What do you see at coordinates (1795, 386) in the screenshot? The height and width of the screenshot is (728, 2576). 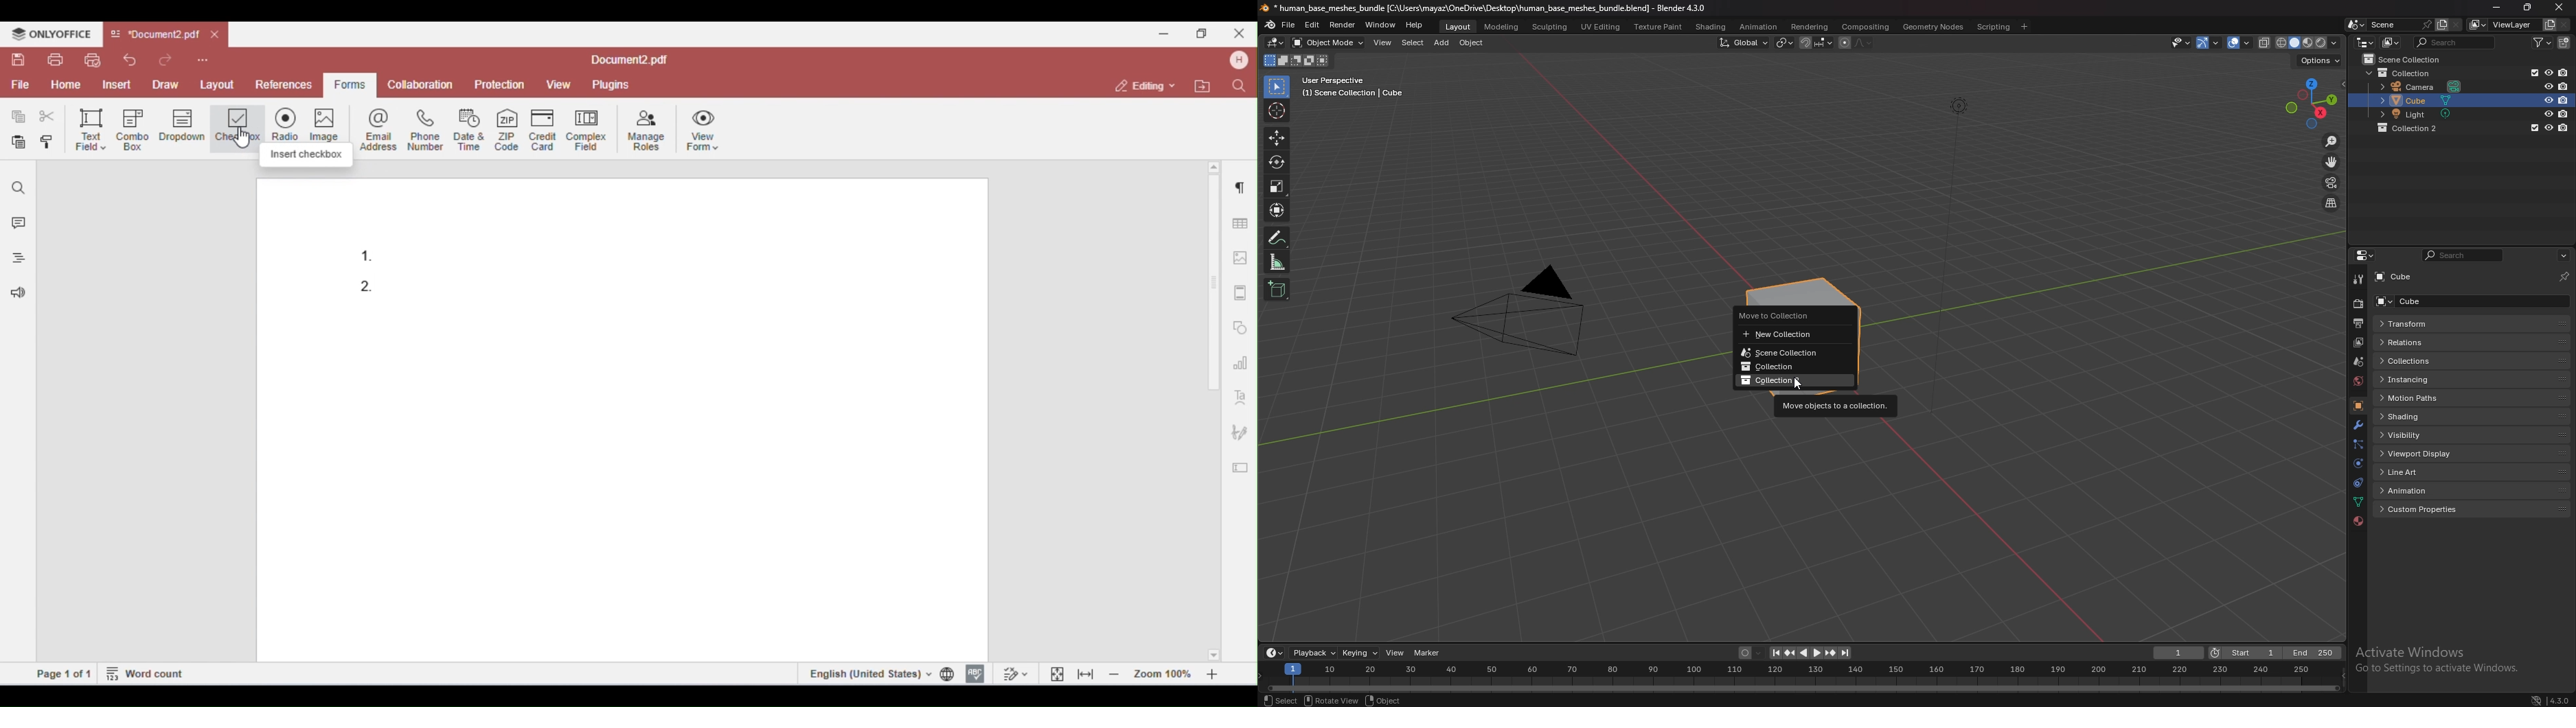 I see `cursor` at bounding box center [1795, 386].